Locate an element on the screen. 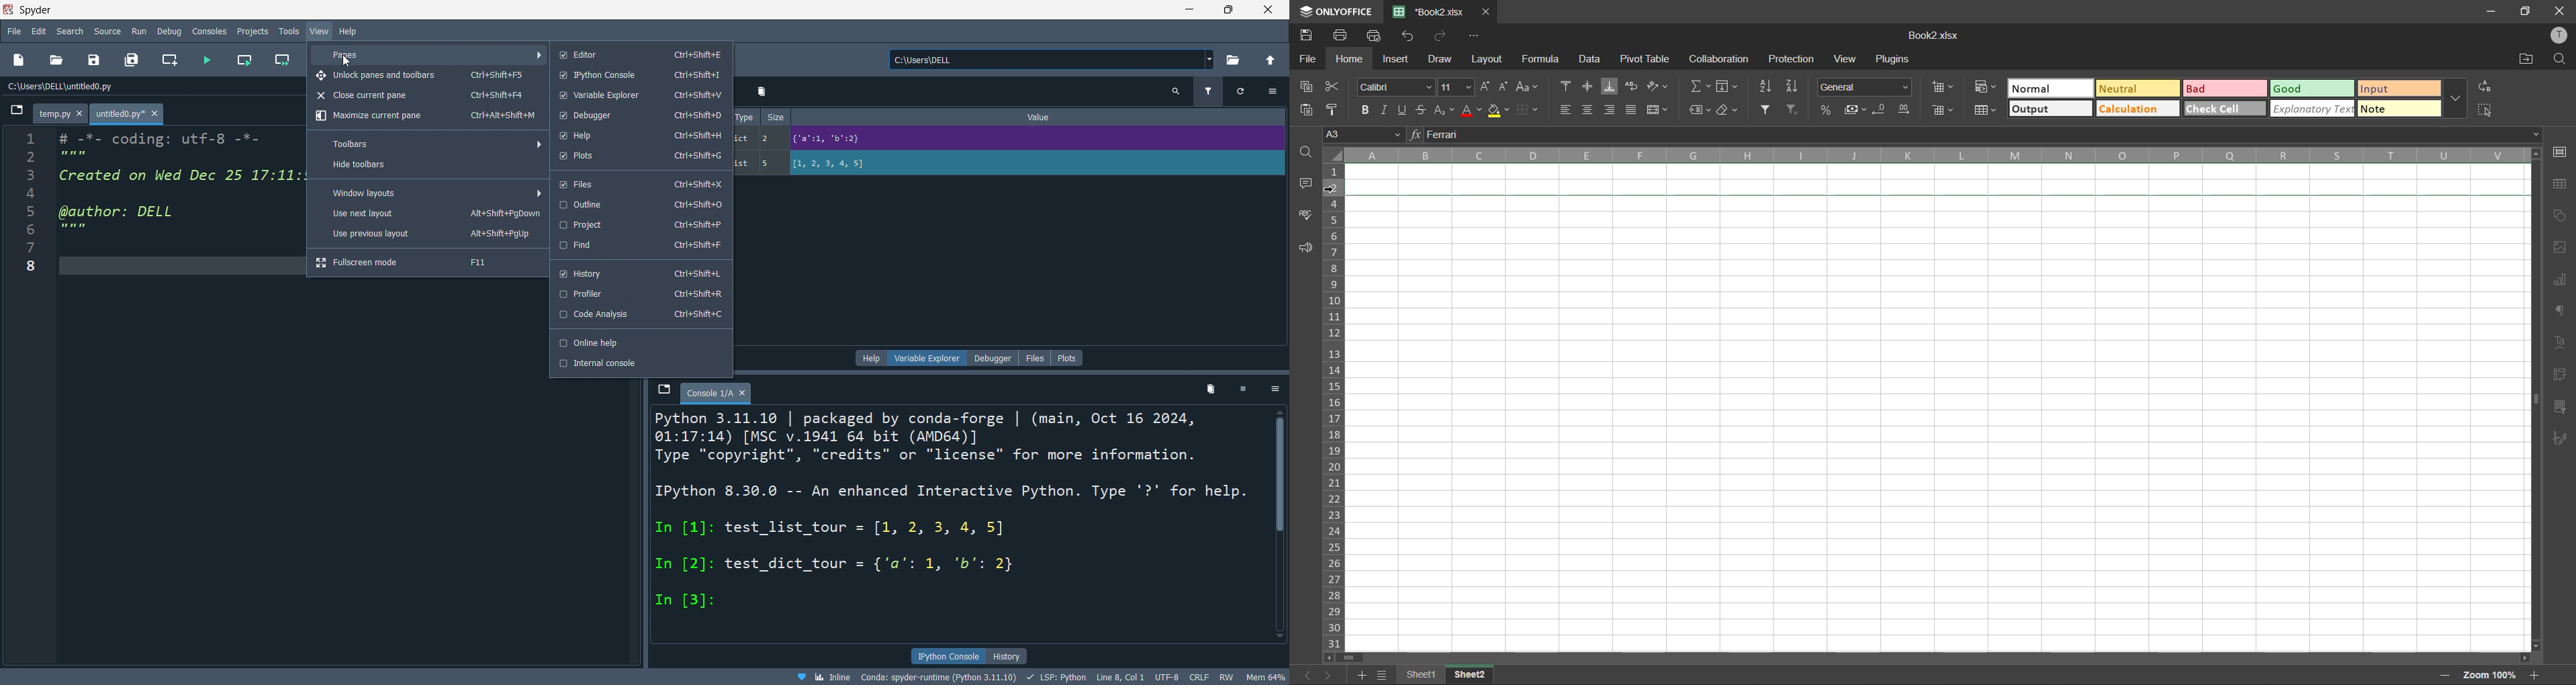  edit is located at coordinates (39, 31).